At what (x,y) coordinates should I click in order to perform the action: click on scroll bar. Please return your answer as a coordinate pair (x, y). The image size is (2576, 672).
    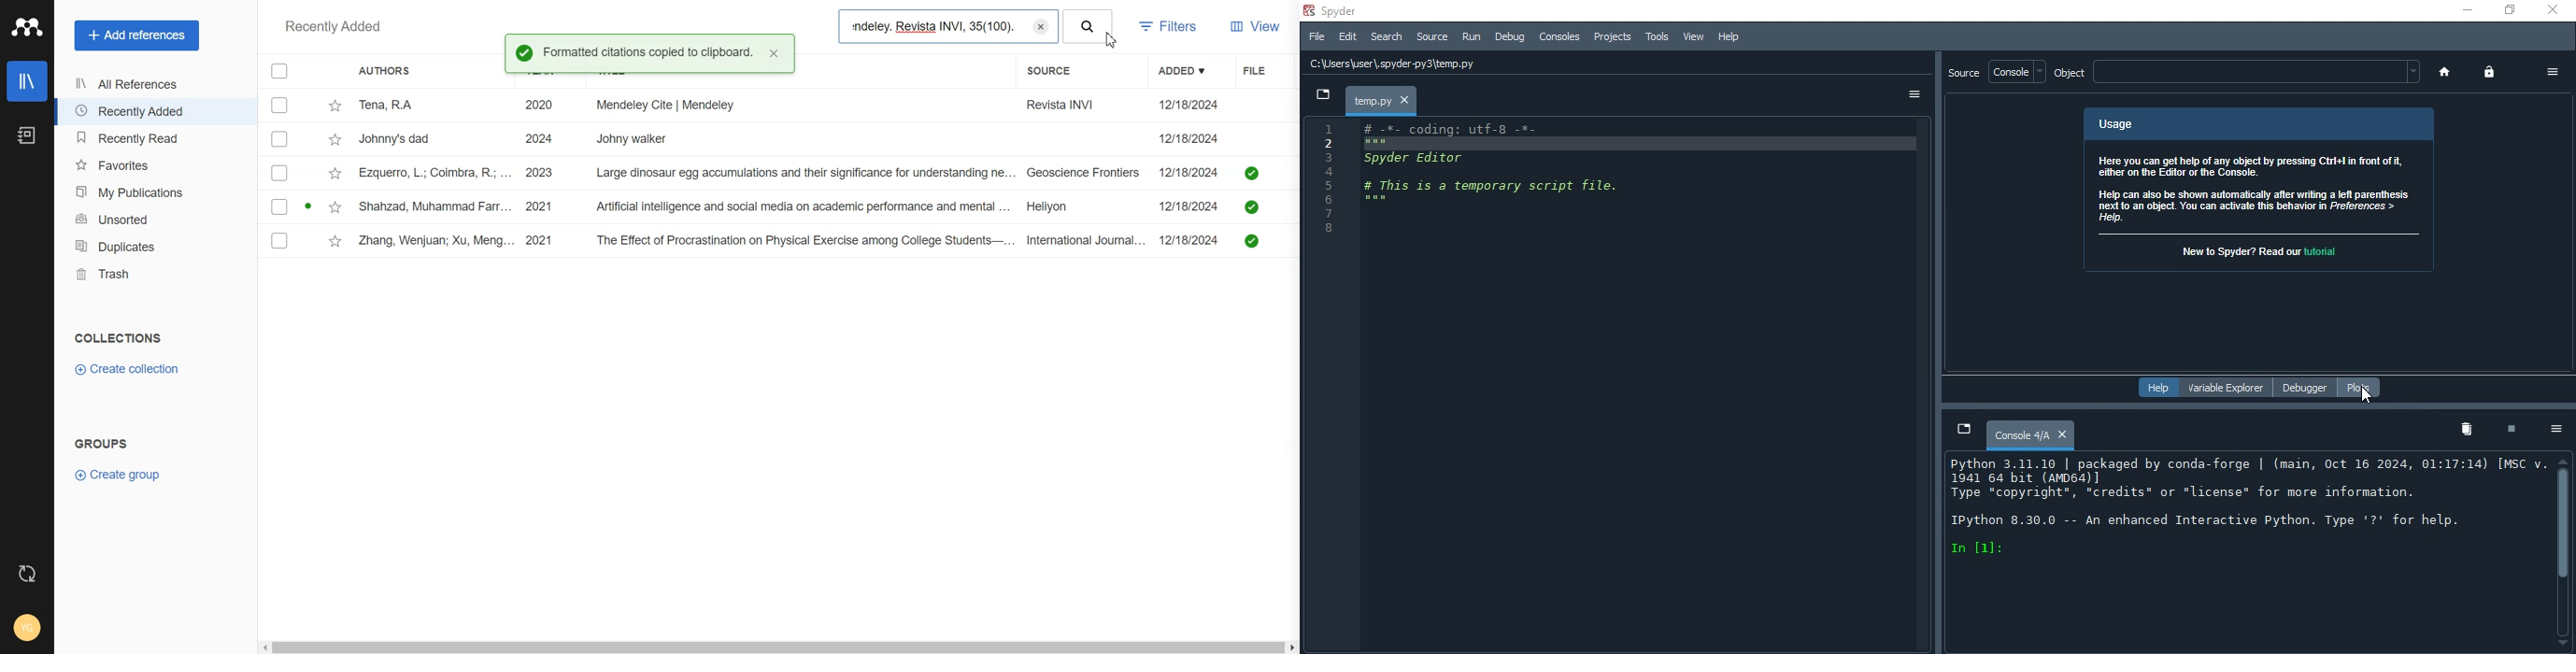
    Looking at the image, I should click on (2560, 553).